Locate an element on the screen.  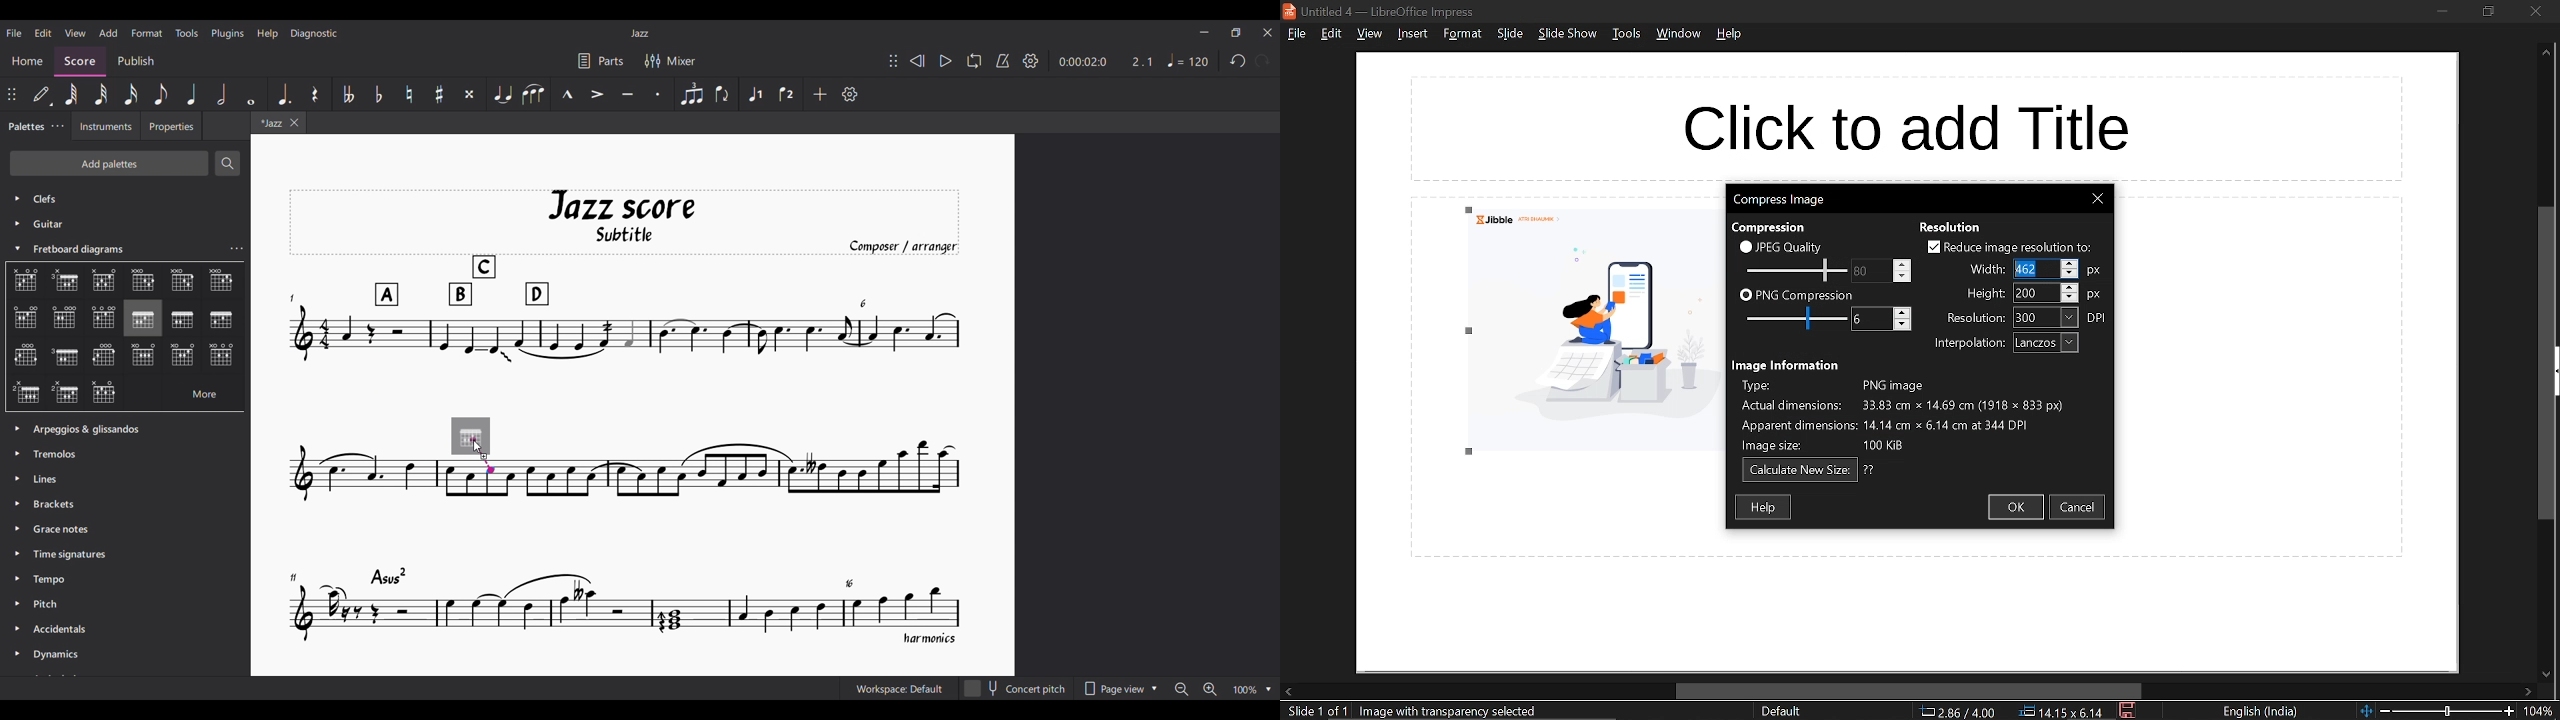
current window is located at coordinates (1384, 11).